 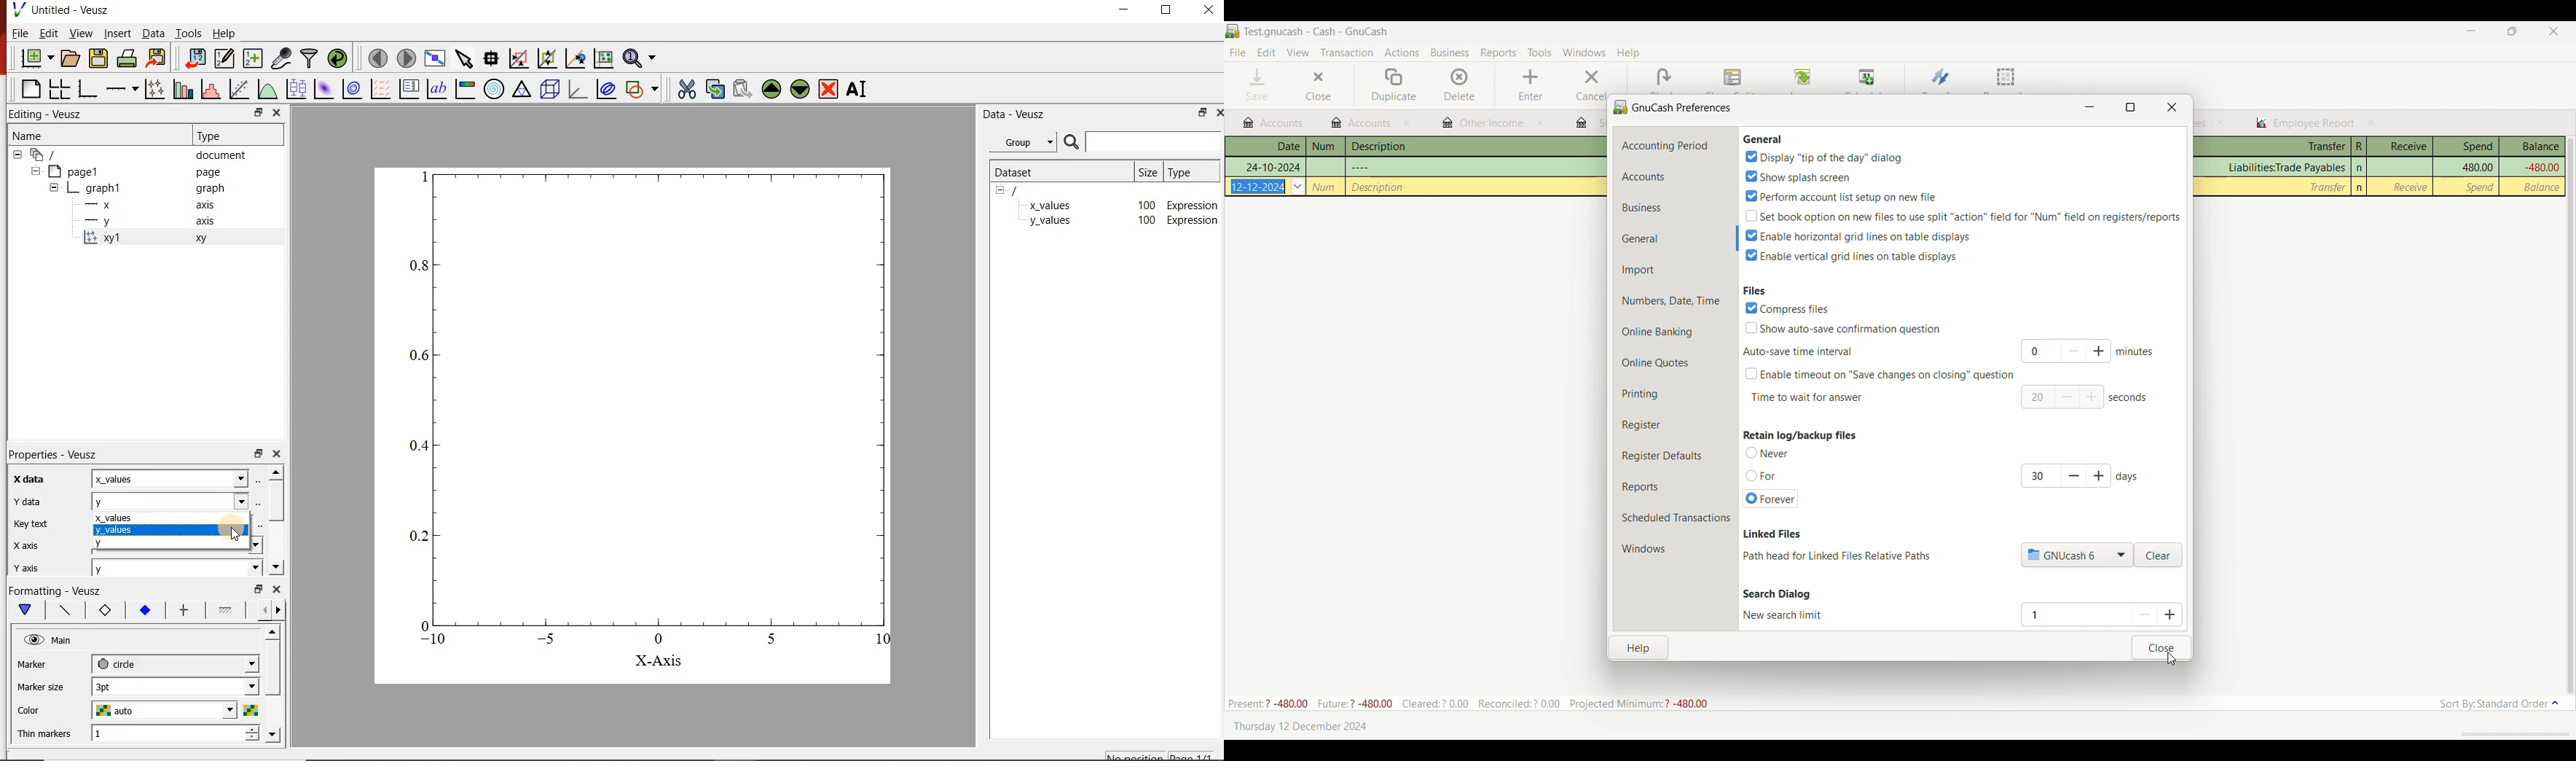 I want to click on , so click(x=1379, y=187).